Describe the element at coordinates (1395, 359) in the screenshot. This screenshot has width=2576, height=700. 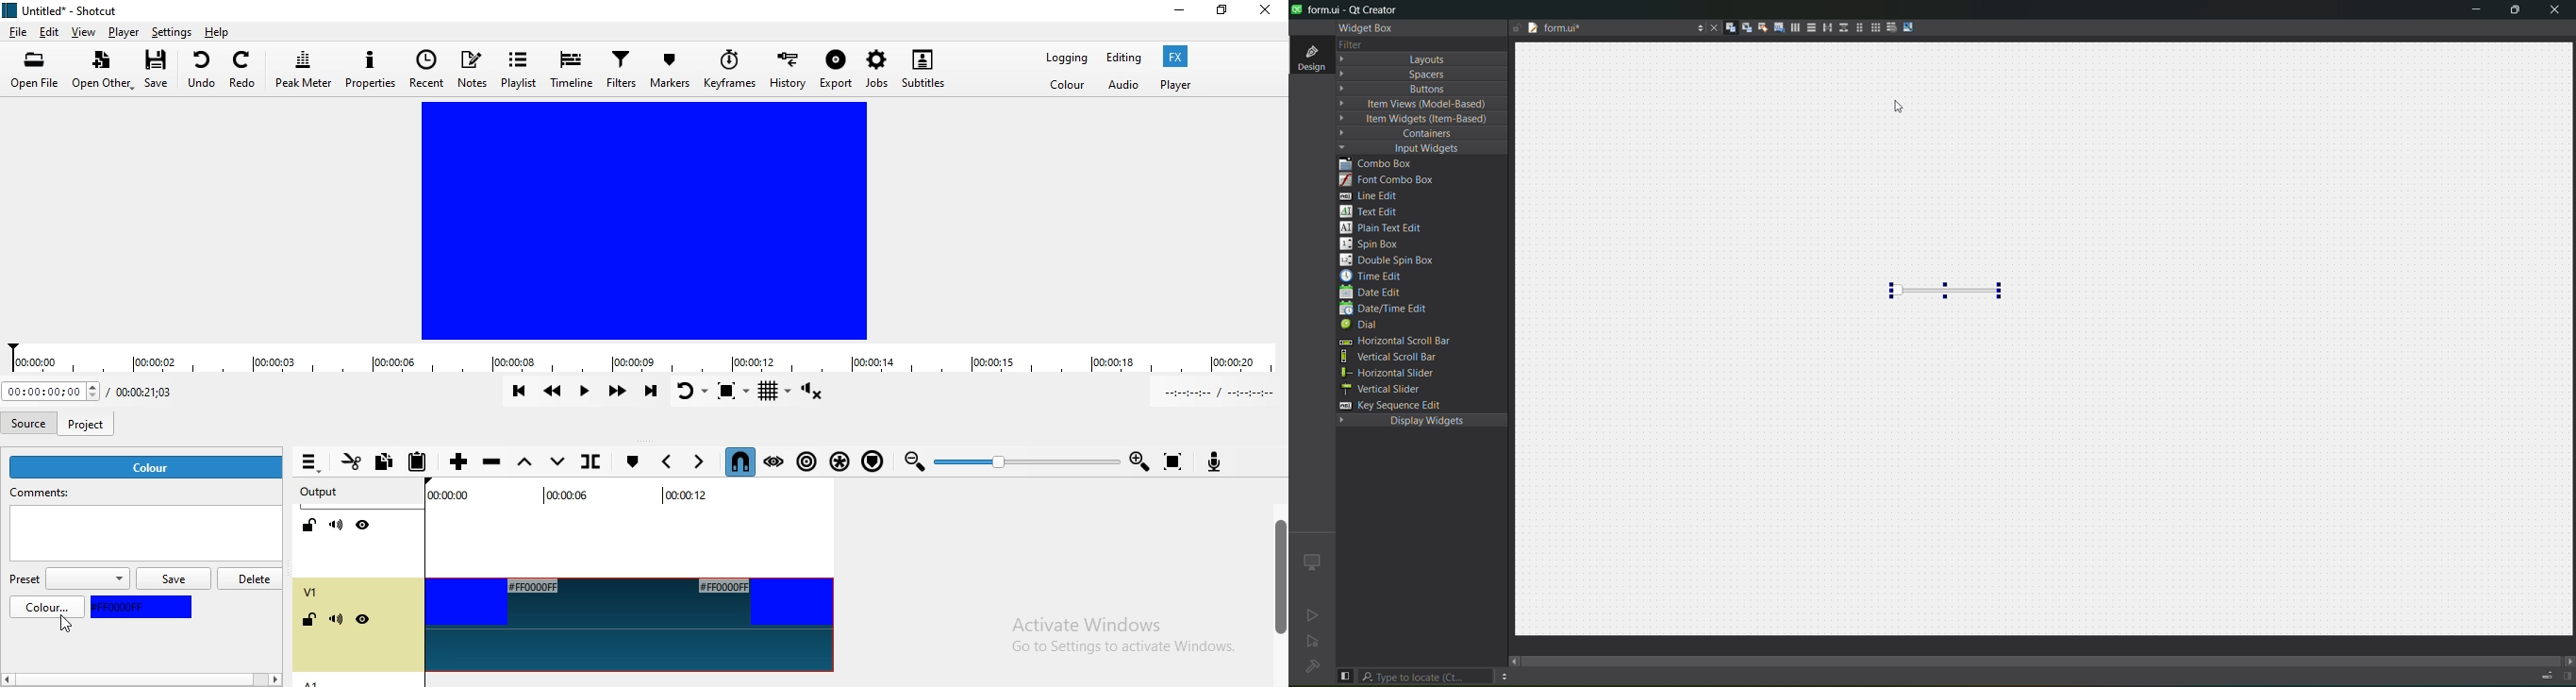
I see `vertical scroll bar` at that location.